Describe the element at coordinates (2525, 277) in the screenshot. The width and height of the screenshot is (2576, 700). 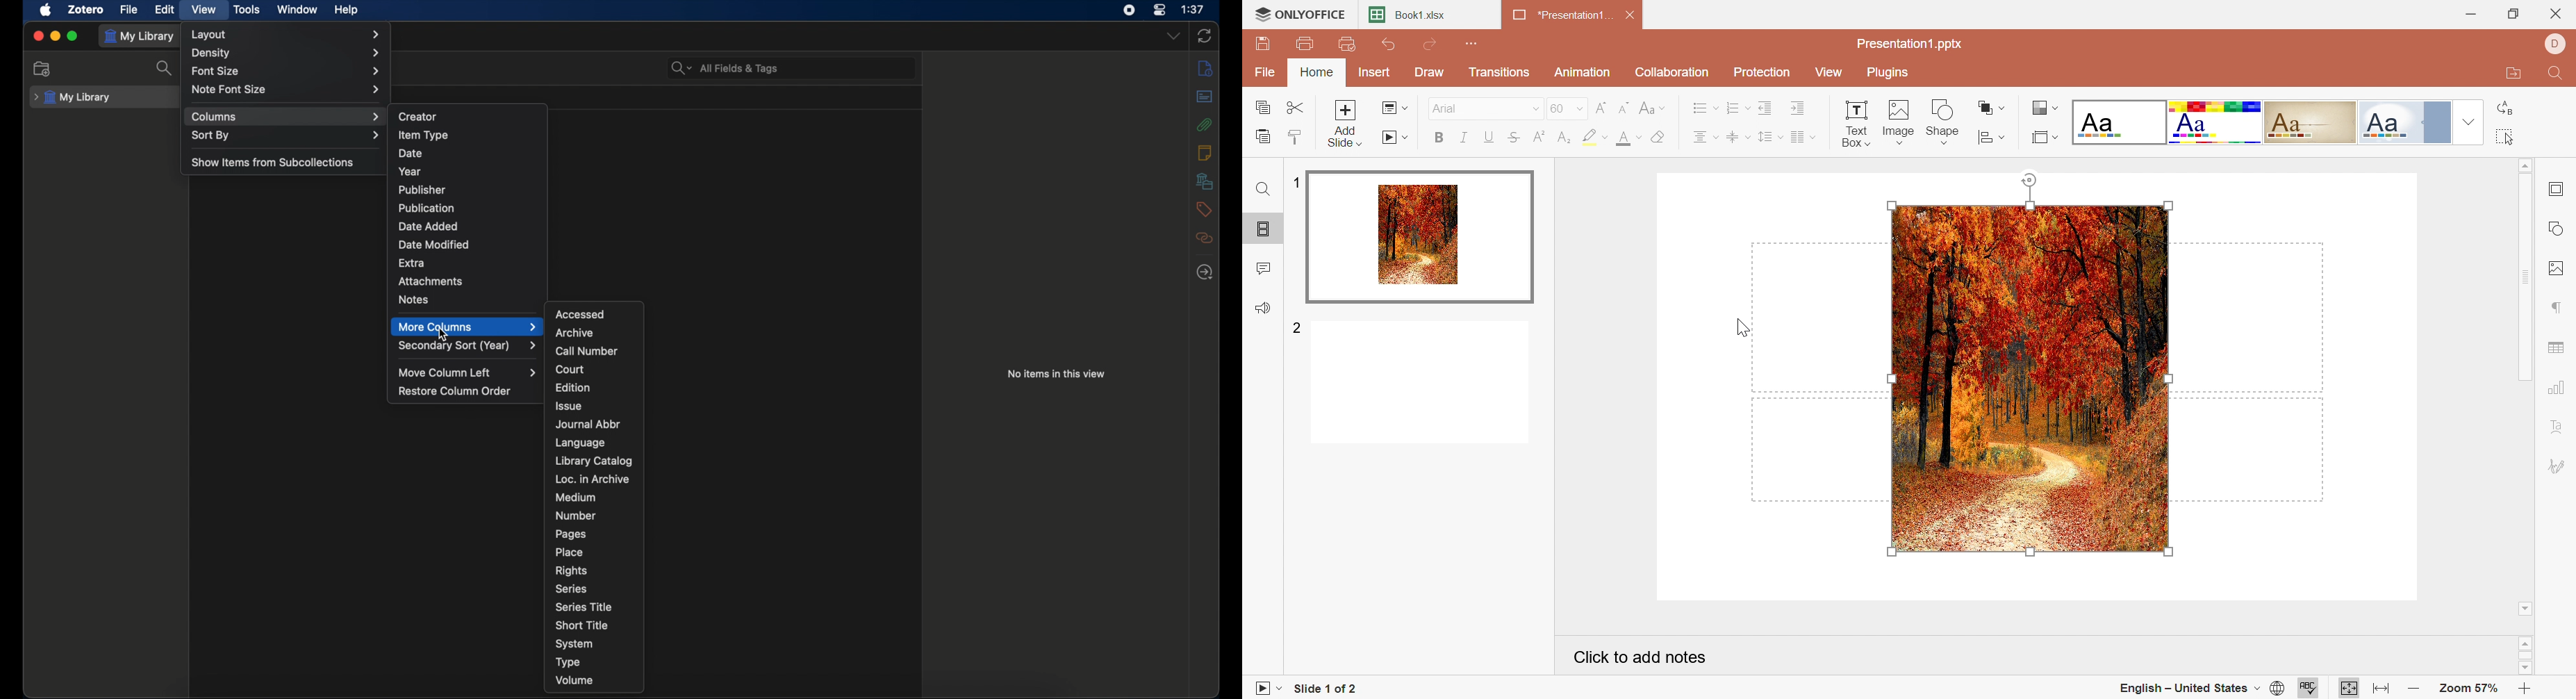
I see `Scroll Bar` at that location.